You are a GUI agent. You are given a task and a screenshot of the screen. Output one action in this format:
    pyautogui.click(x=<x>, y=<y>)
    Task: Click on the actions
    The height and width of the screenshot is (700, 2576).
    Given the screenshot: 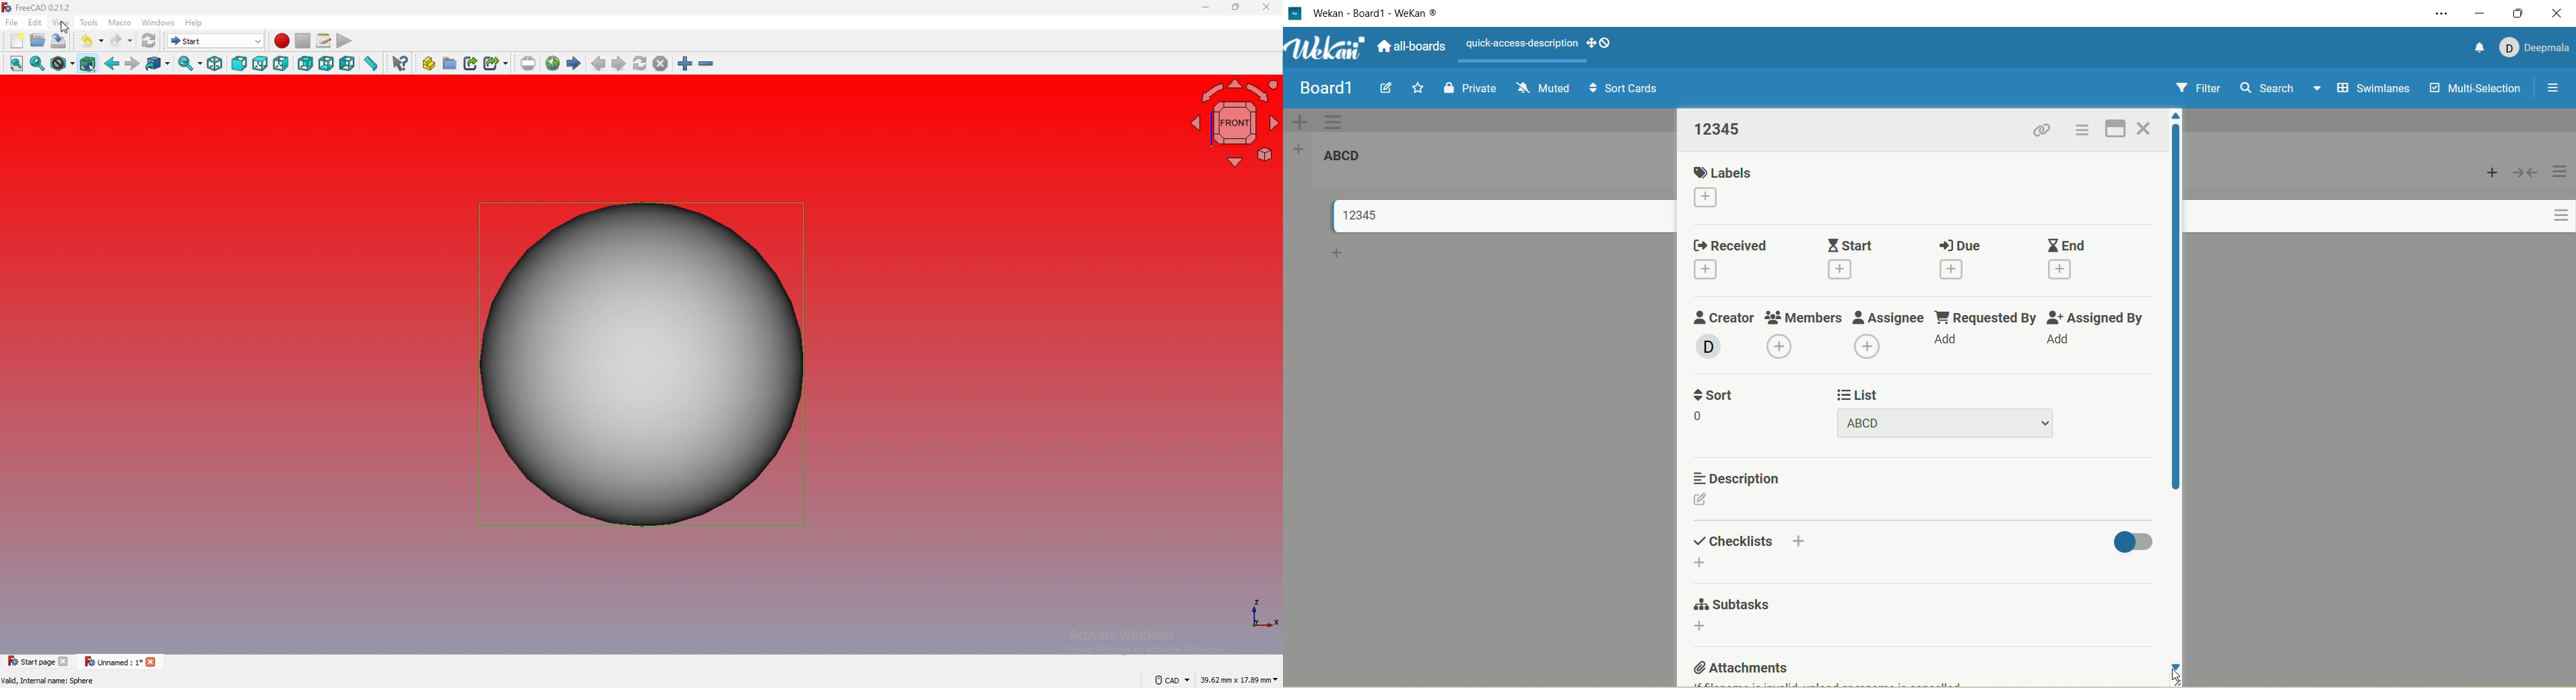 What is the action you would take?
    pyautogui.click(x=2080, y=133)
    